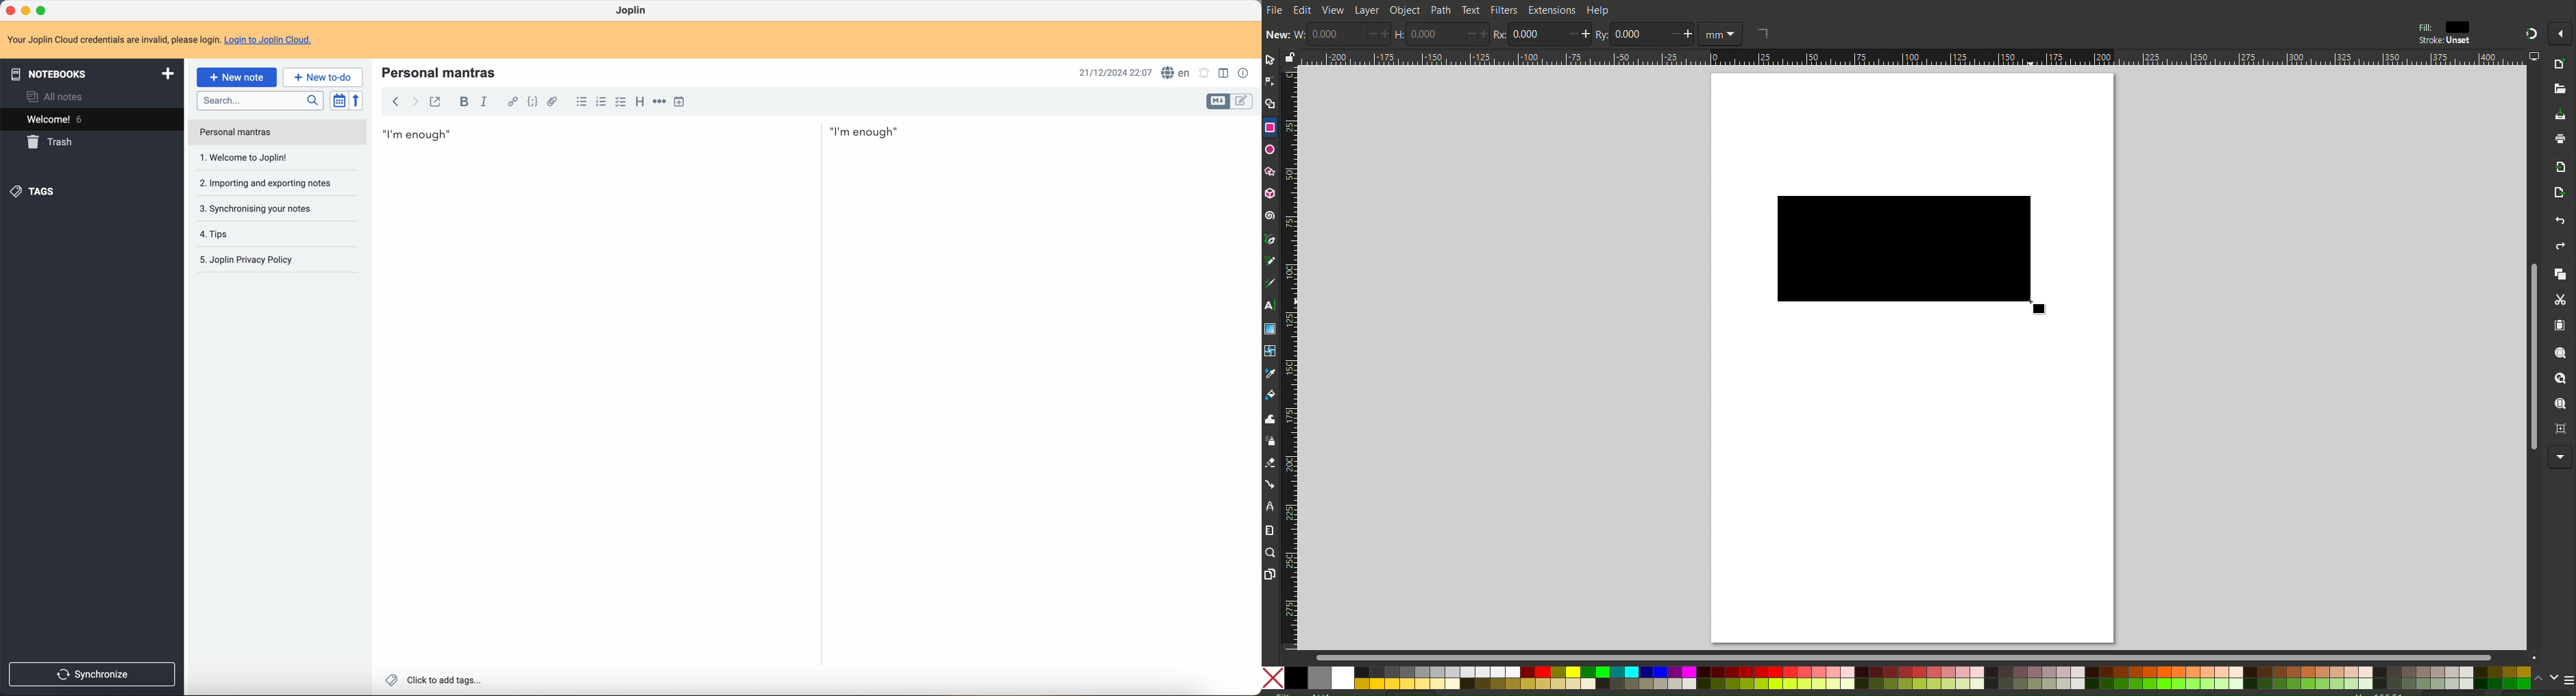  I want to click on hyperlink, so click(512, 102).